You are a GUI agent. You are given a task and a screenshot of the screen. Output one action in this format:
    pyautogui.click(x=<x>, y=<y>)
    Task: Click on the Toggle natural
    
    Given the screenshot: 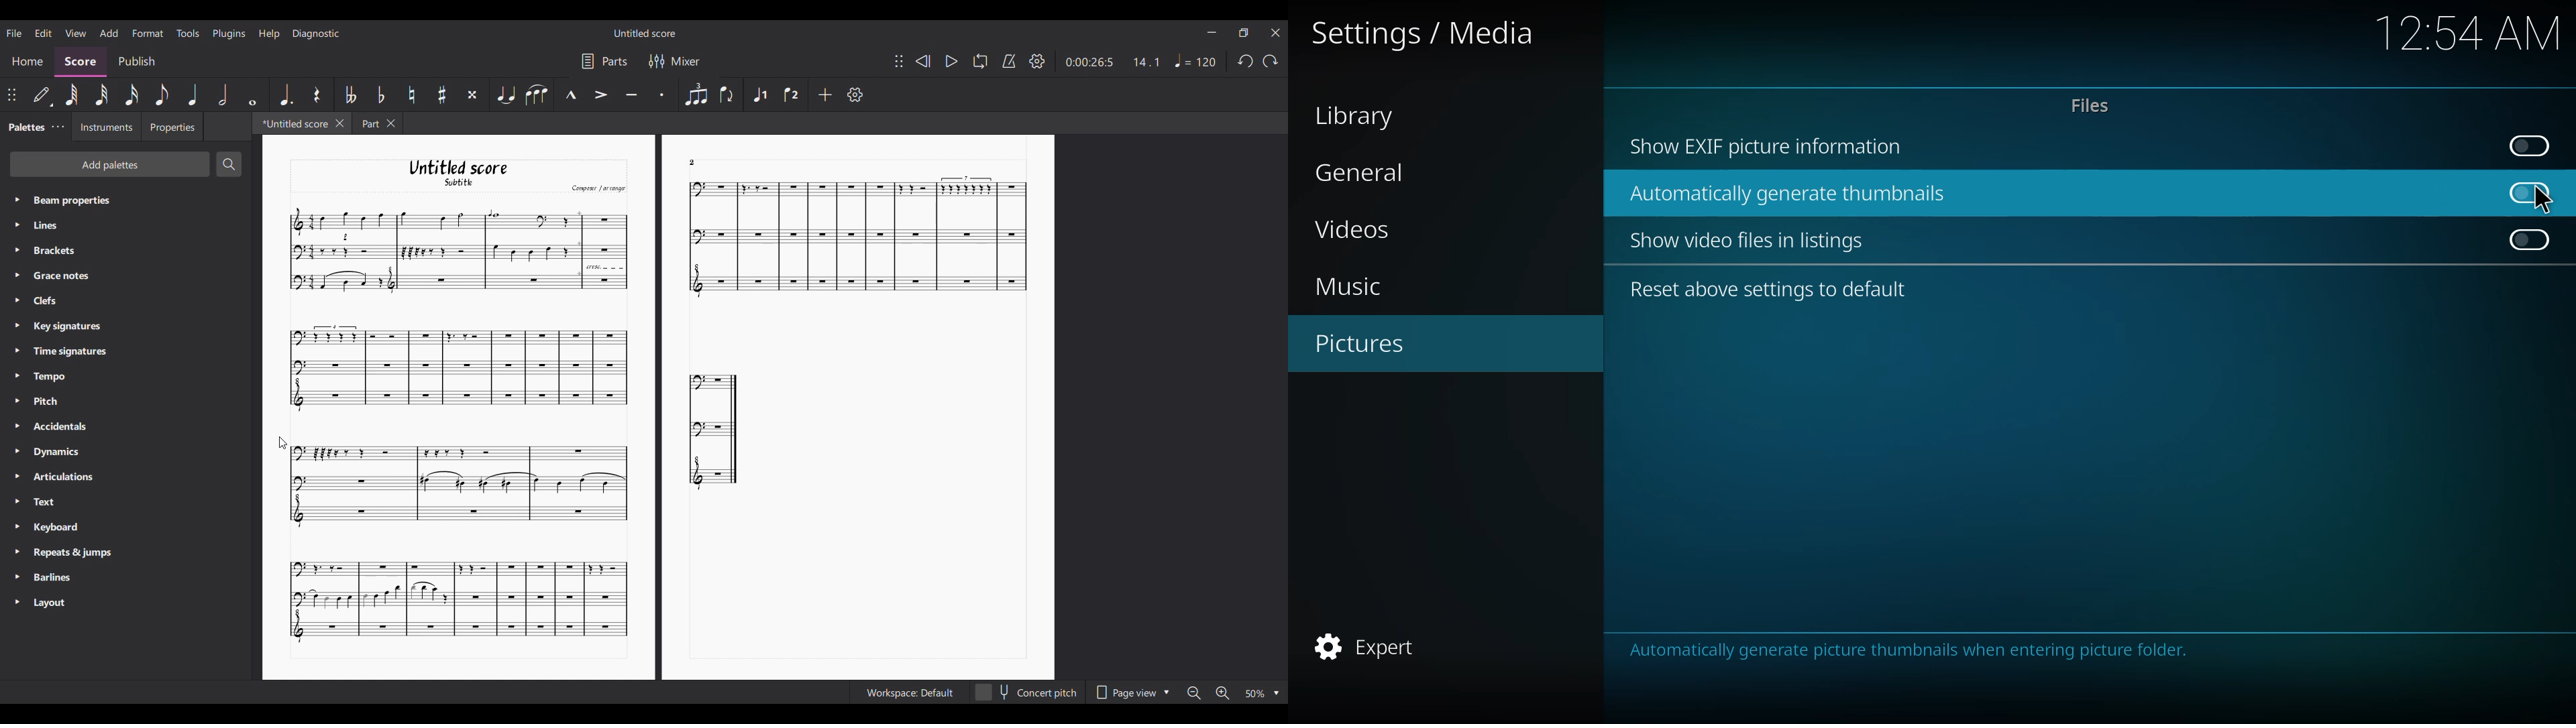 What is the action you would take?
    pyautogui.click(x=411, y=95)
    